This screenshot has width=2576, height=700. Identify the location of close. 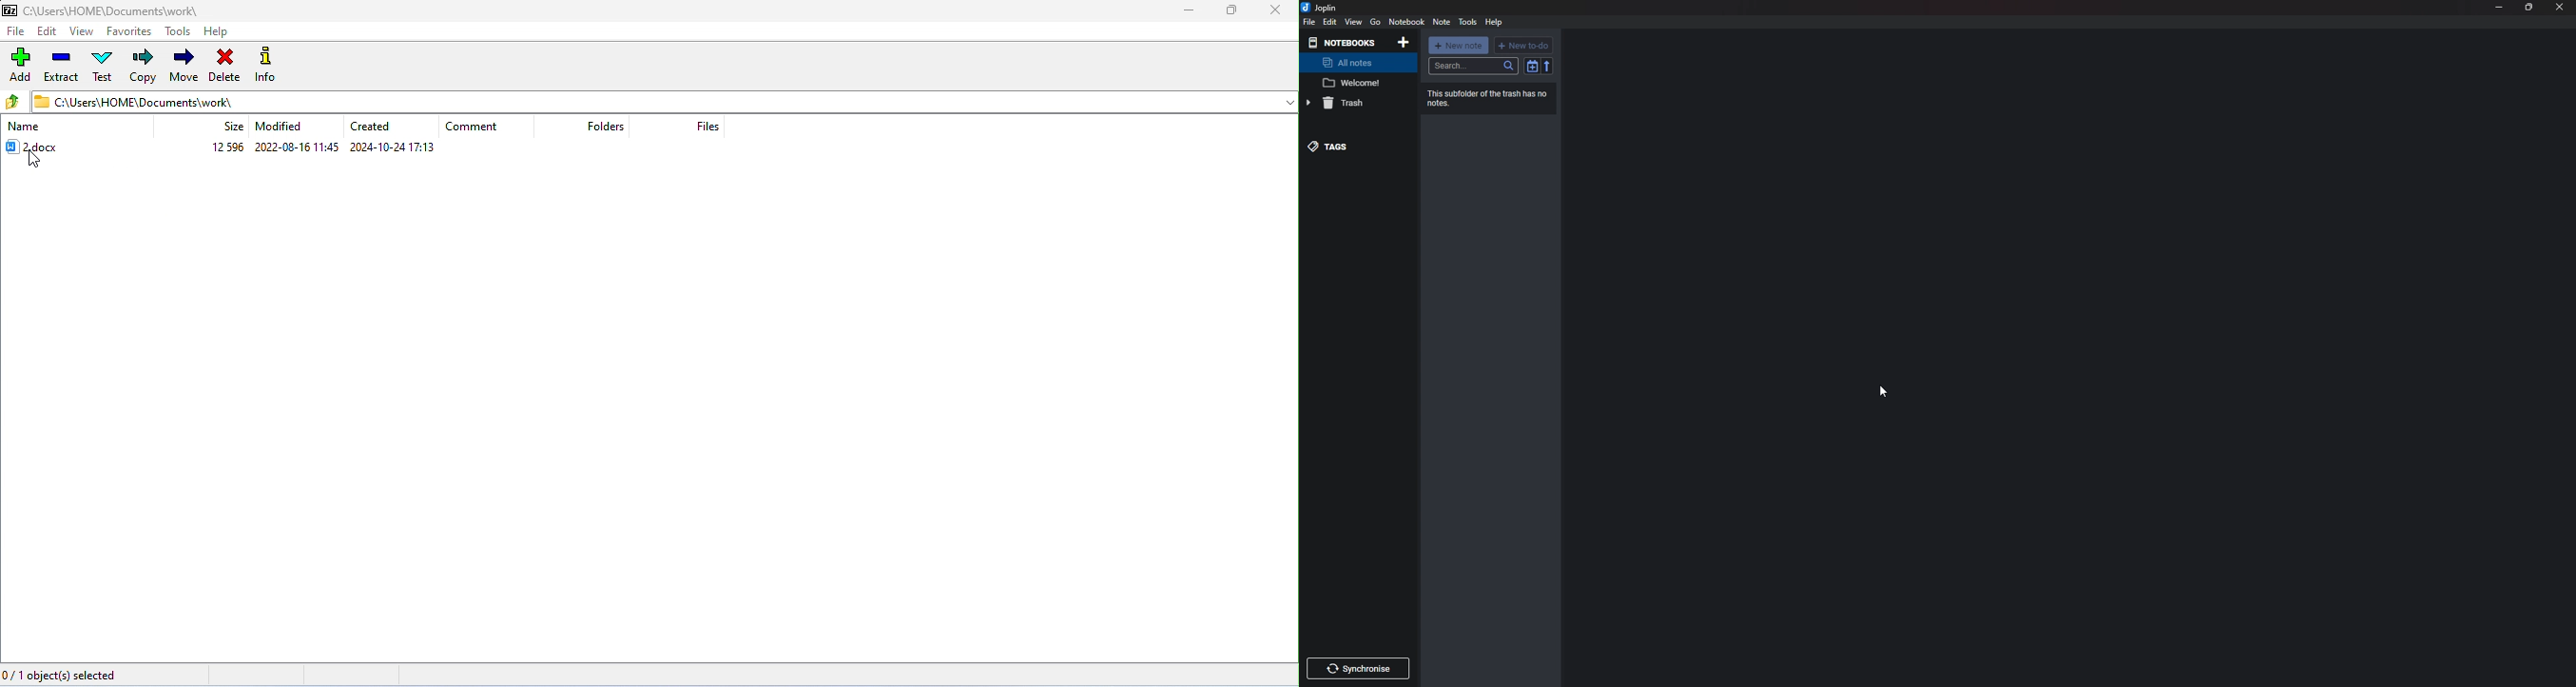
(2558, 7).